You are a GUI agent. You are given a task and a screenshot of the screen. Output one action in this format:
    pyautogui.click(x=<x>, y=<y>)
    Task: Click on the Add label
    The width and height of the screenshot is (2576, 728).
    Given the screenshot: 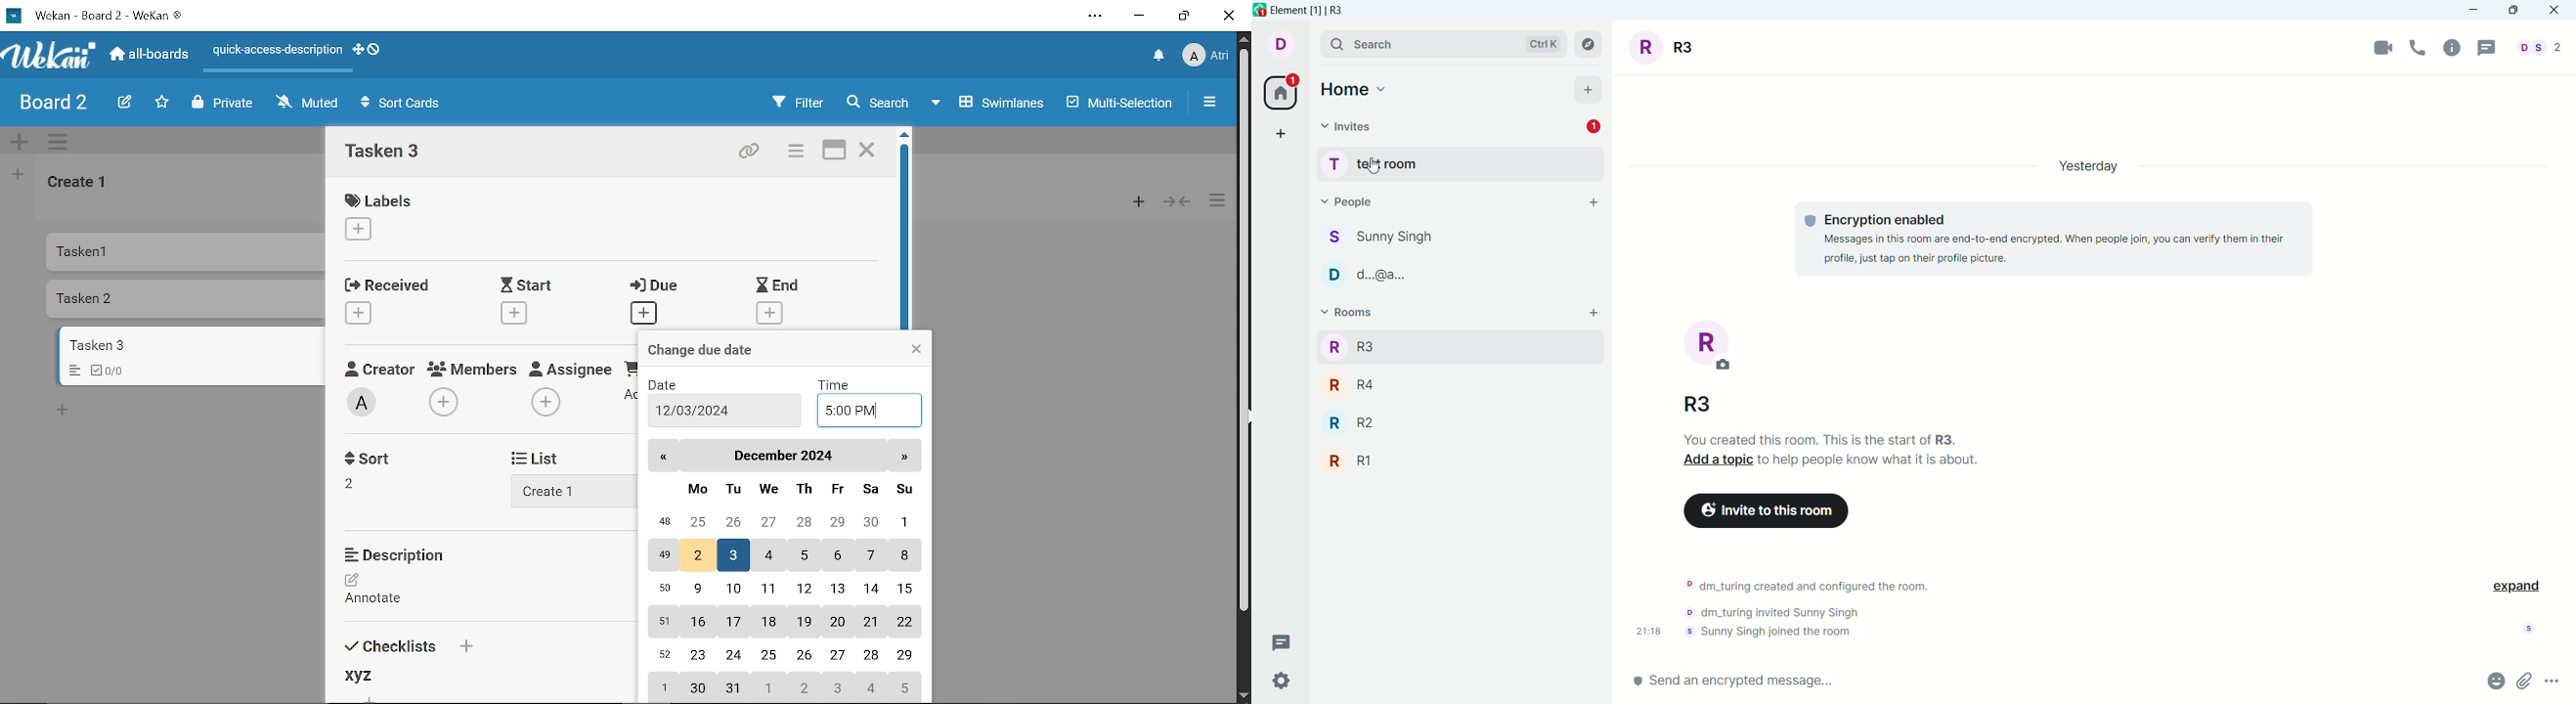 What is the action you would take?
    pyautogui.click(x=368, y=231)
    